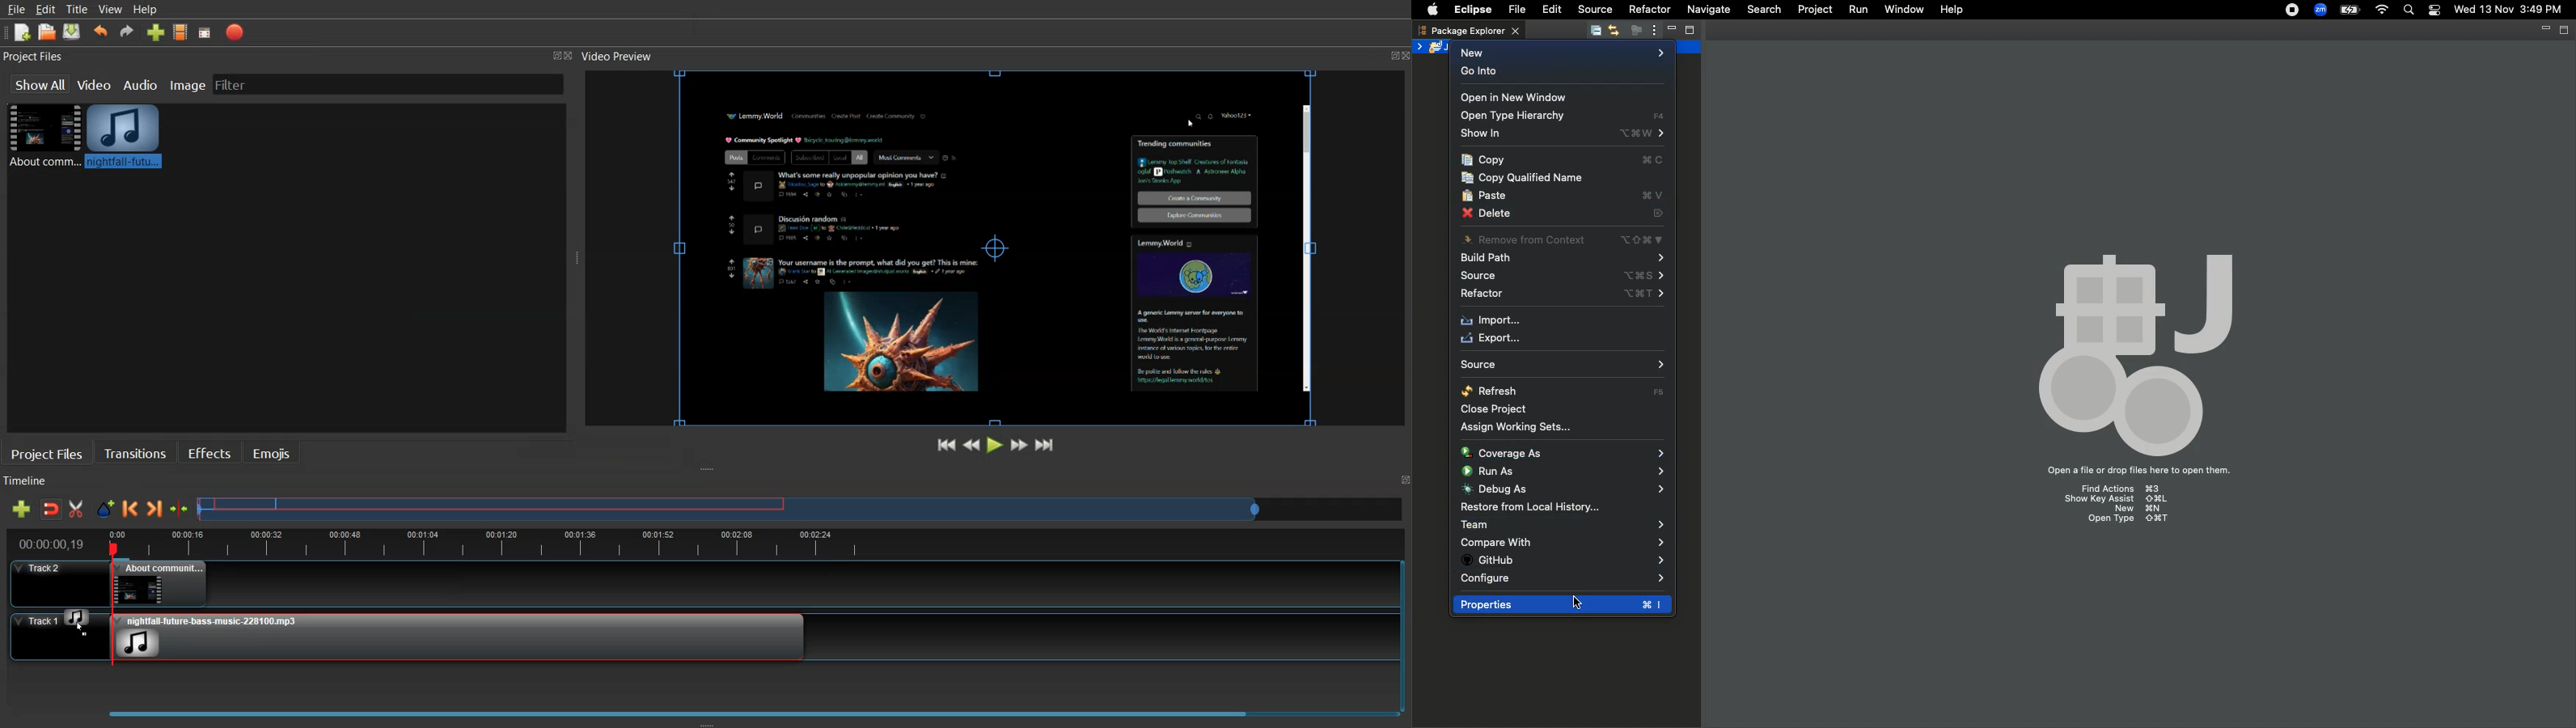 This screenshot has width=2576, height=728. I want to click on Window Adjuster, so click(577, 261).